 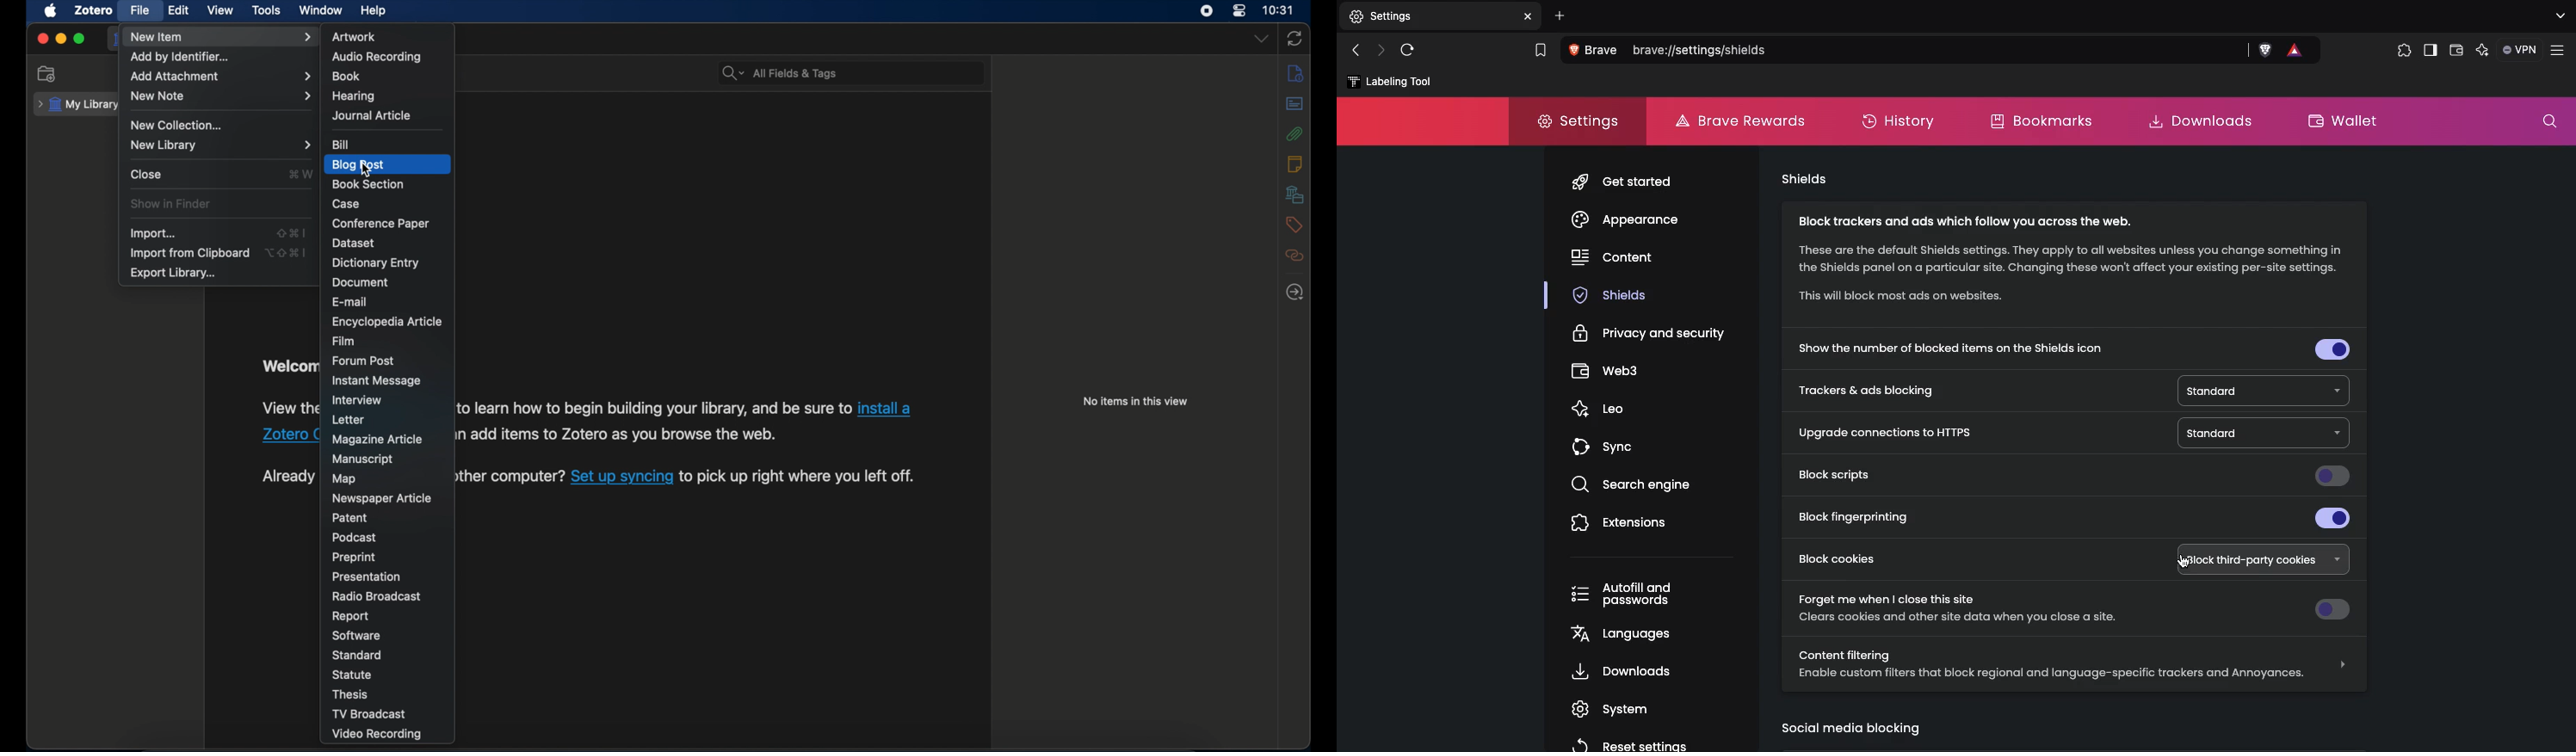 I want to click on add by identifier, so click(x=180, y=58).